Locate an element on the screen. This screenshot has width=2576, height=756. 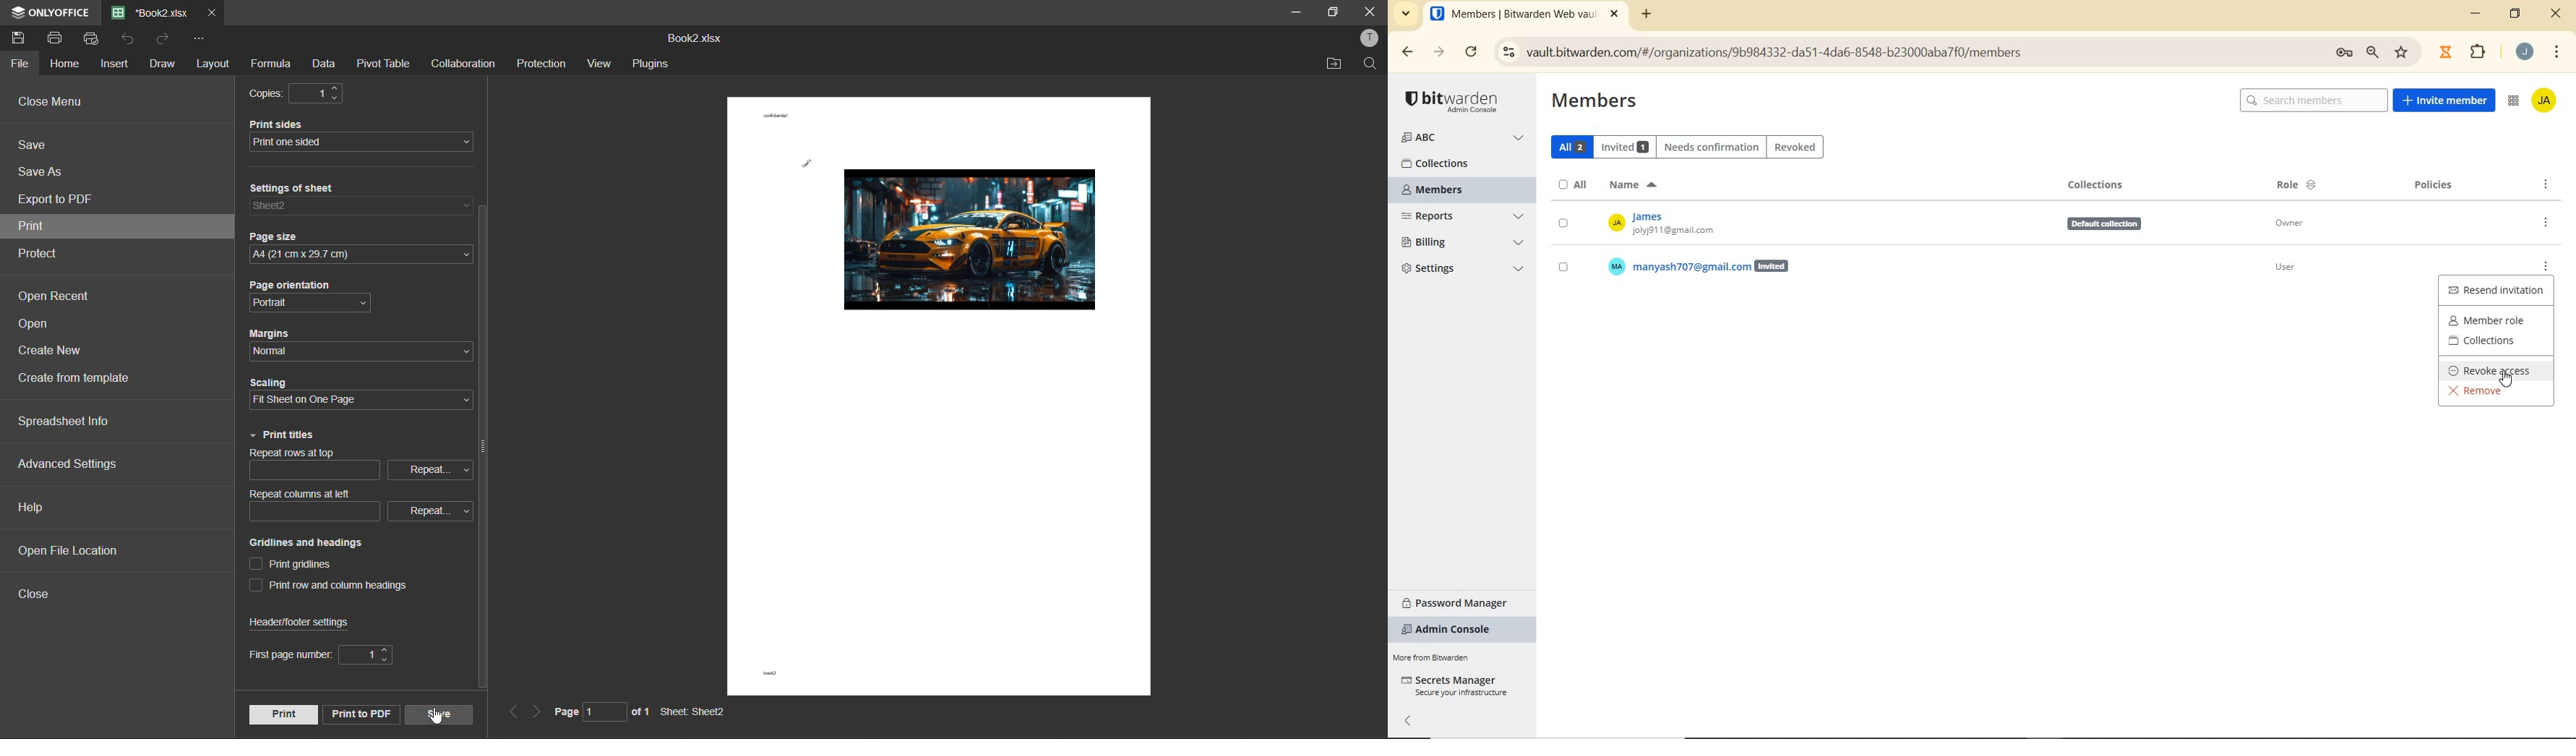
print titles is located at coordinates (287, 435).